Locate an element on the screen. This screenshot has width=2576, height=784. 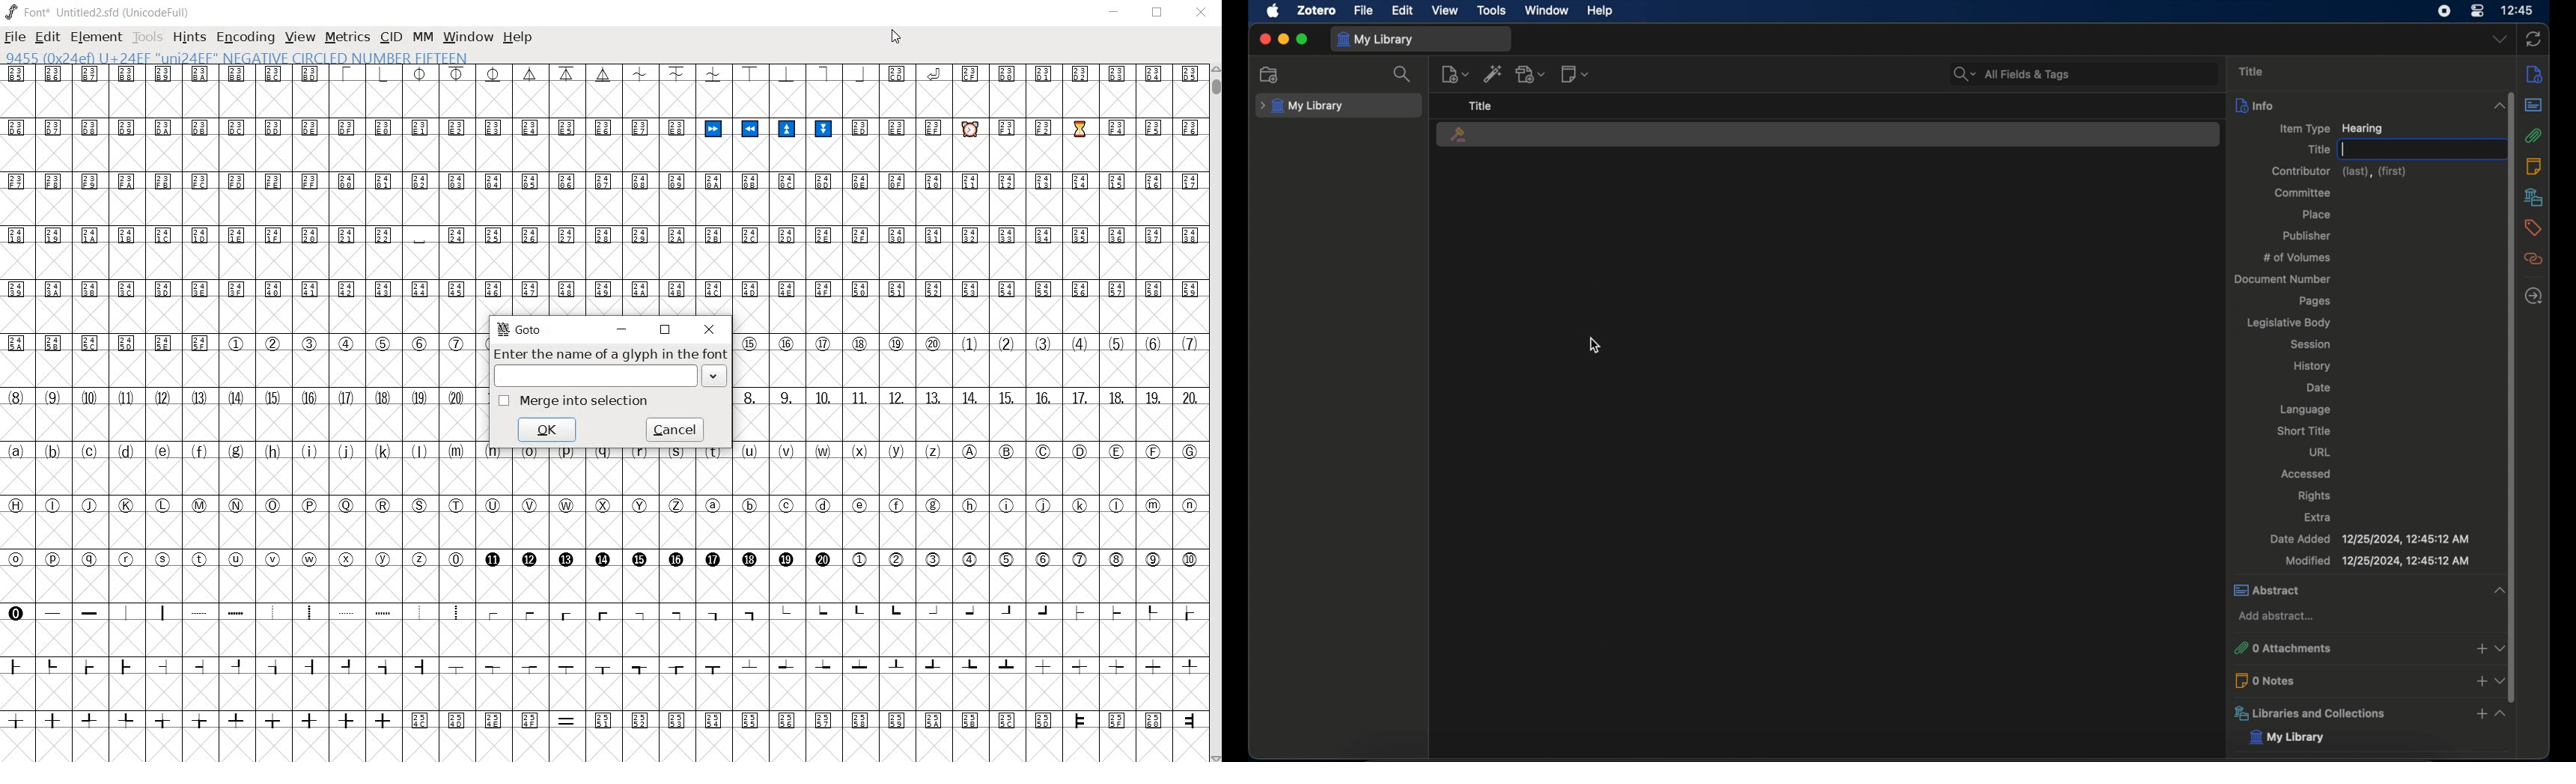
history is located at coordinates (2313, 366).